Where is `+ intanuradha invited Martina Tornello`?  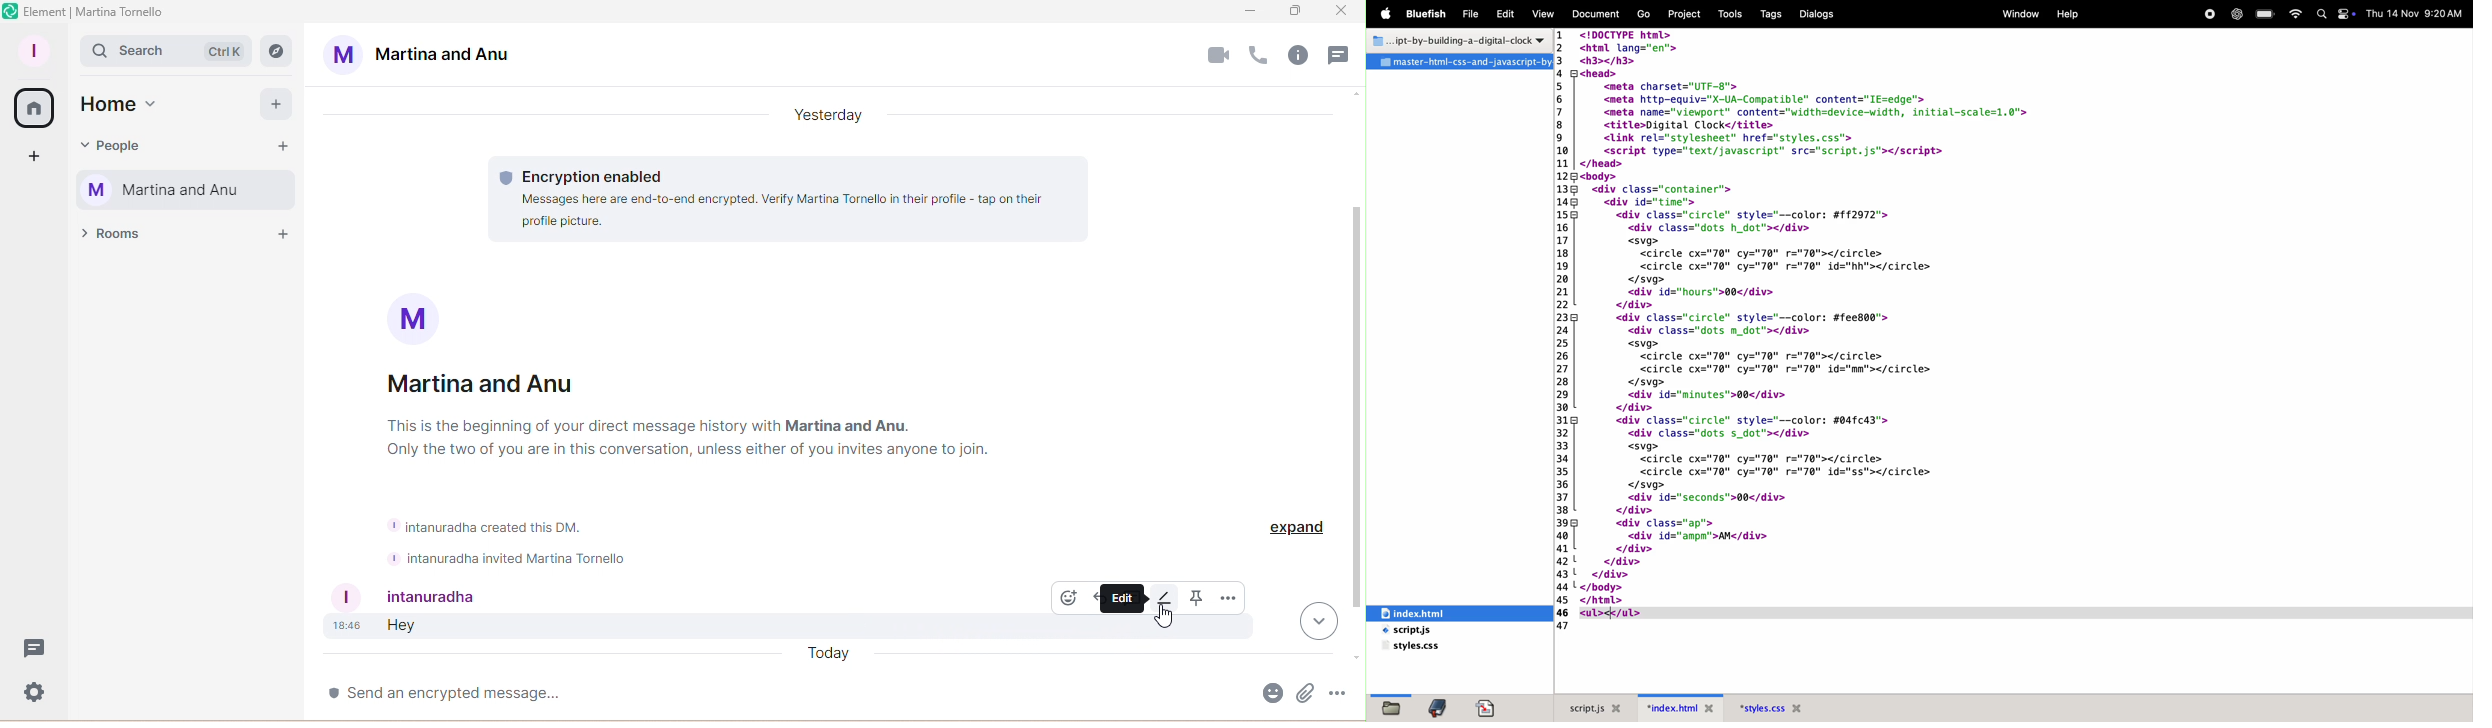
+ intanuradha invited Martina Tornello is located at coordinates (507, 557).